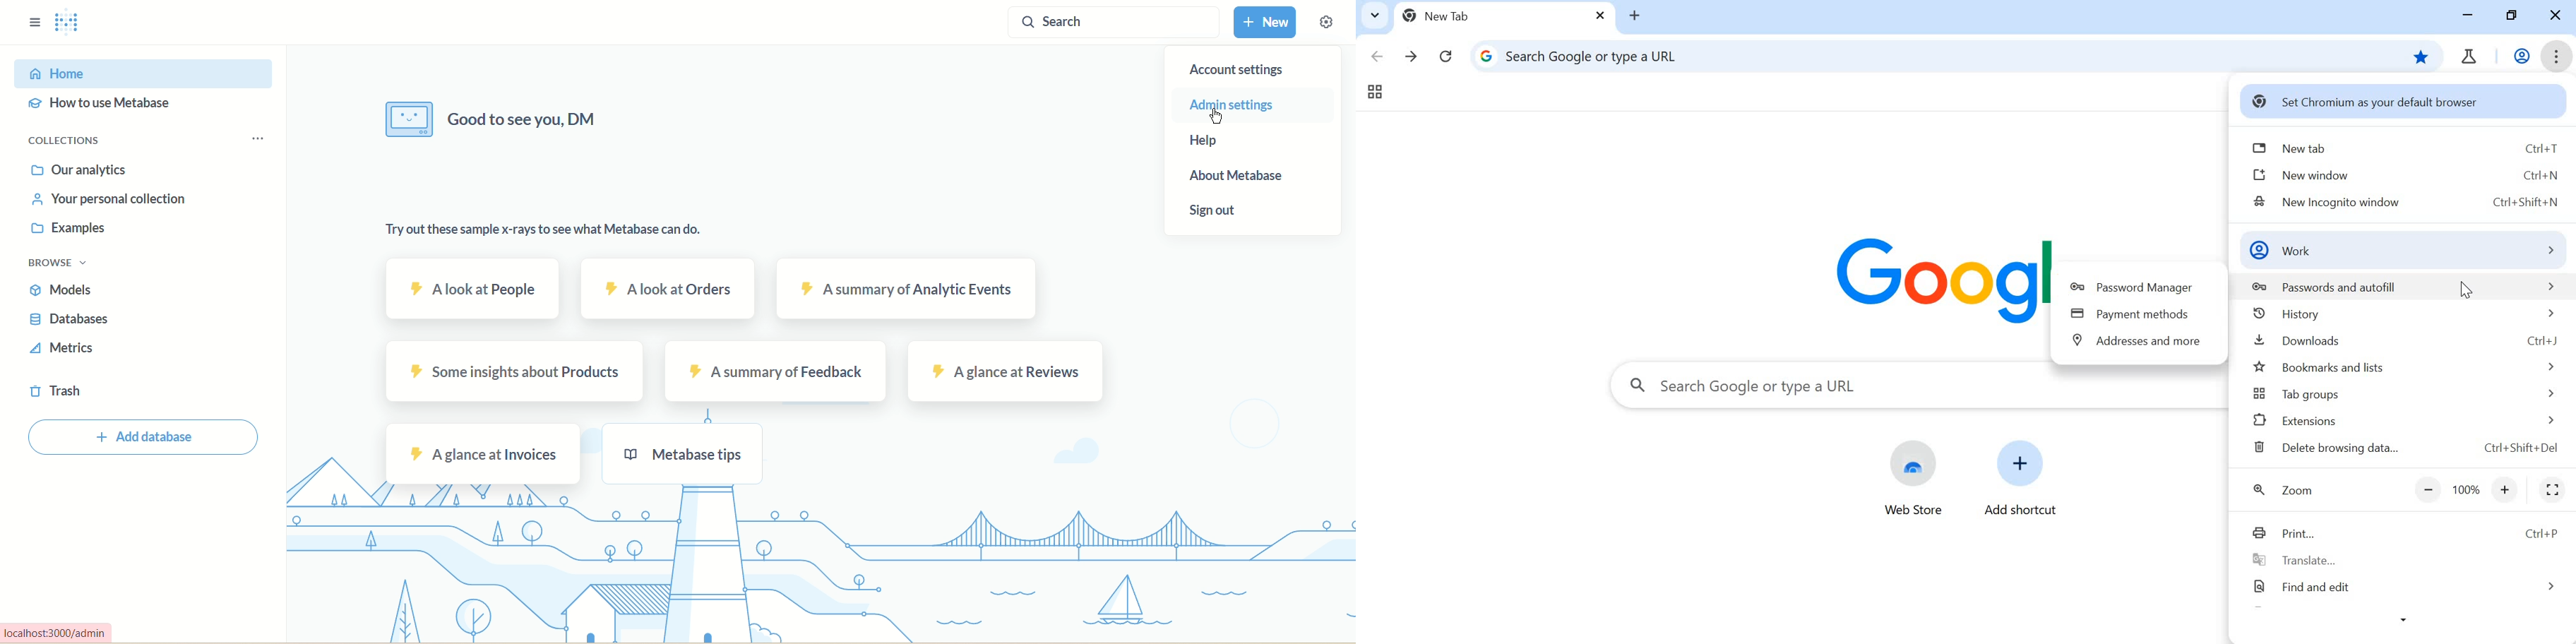 This screenshot has width=2576, height=644. What do you see at coordinates (477, 290) in the screenshot?
I see `A look at people` at bounding box center [477, 290].